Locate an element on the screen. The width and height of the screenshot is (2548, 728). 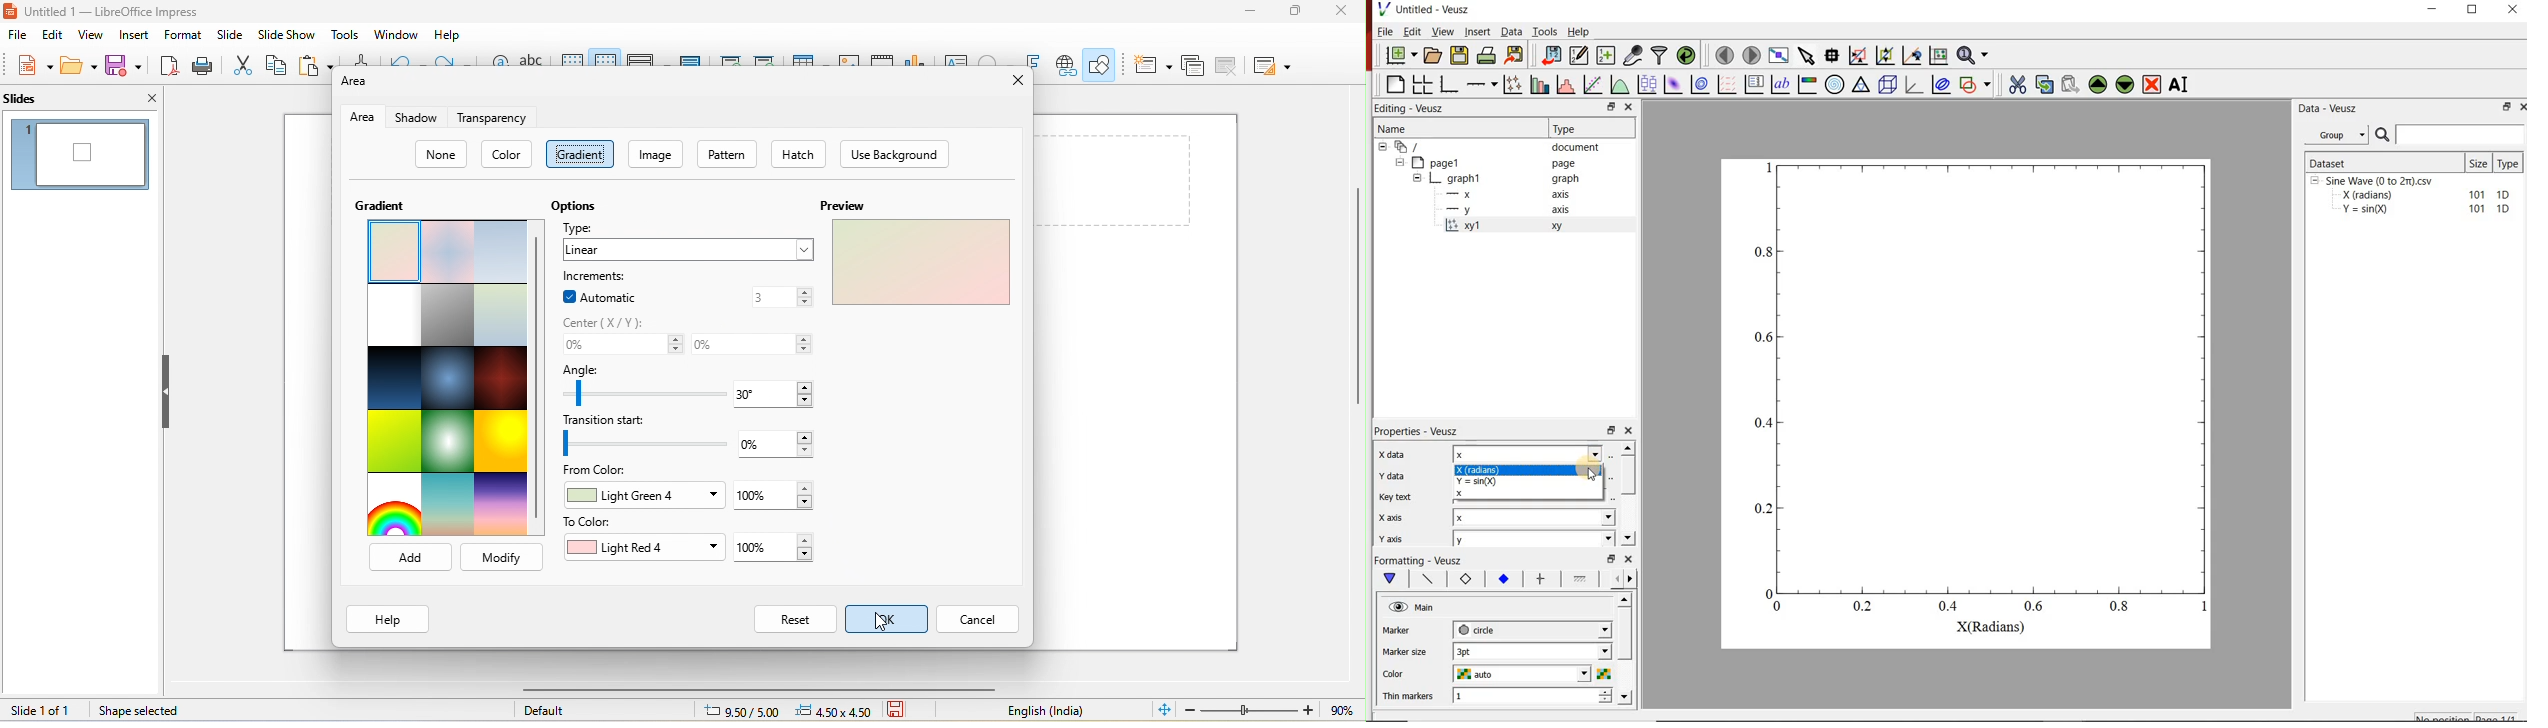
modify is located at coordinates (502, 557).